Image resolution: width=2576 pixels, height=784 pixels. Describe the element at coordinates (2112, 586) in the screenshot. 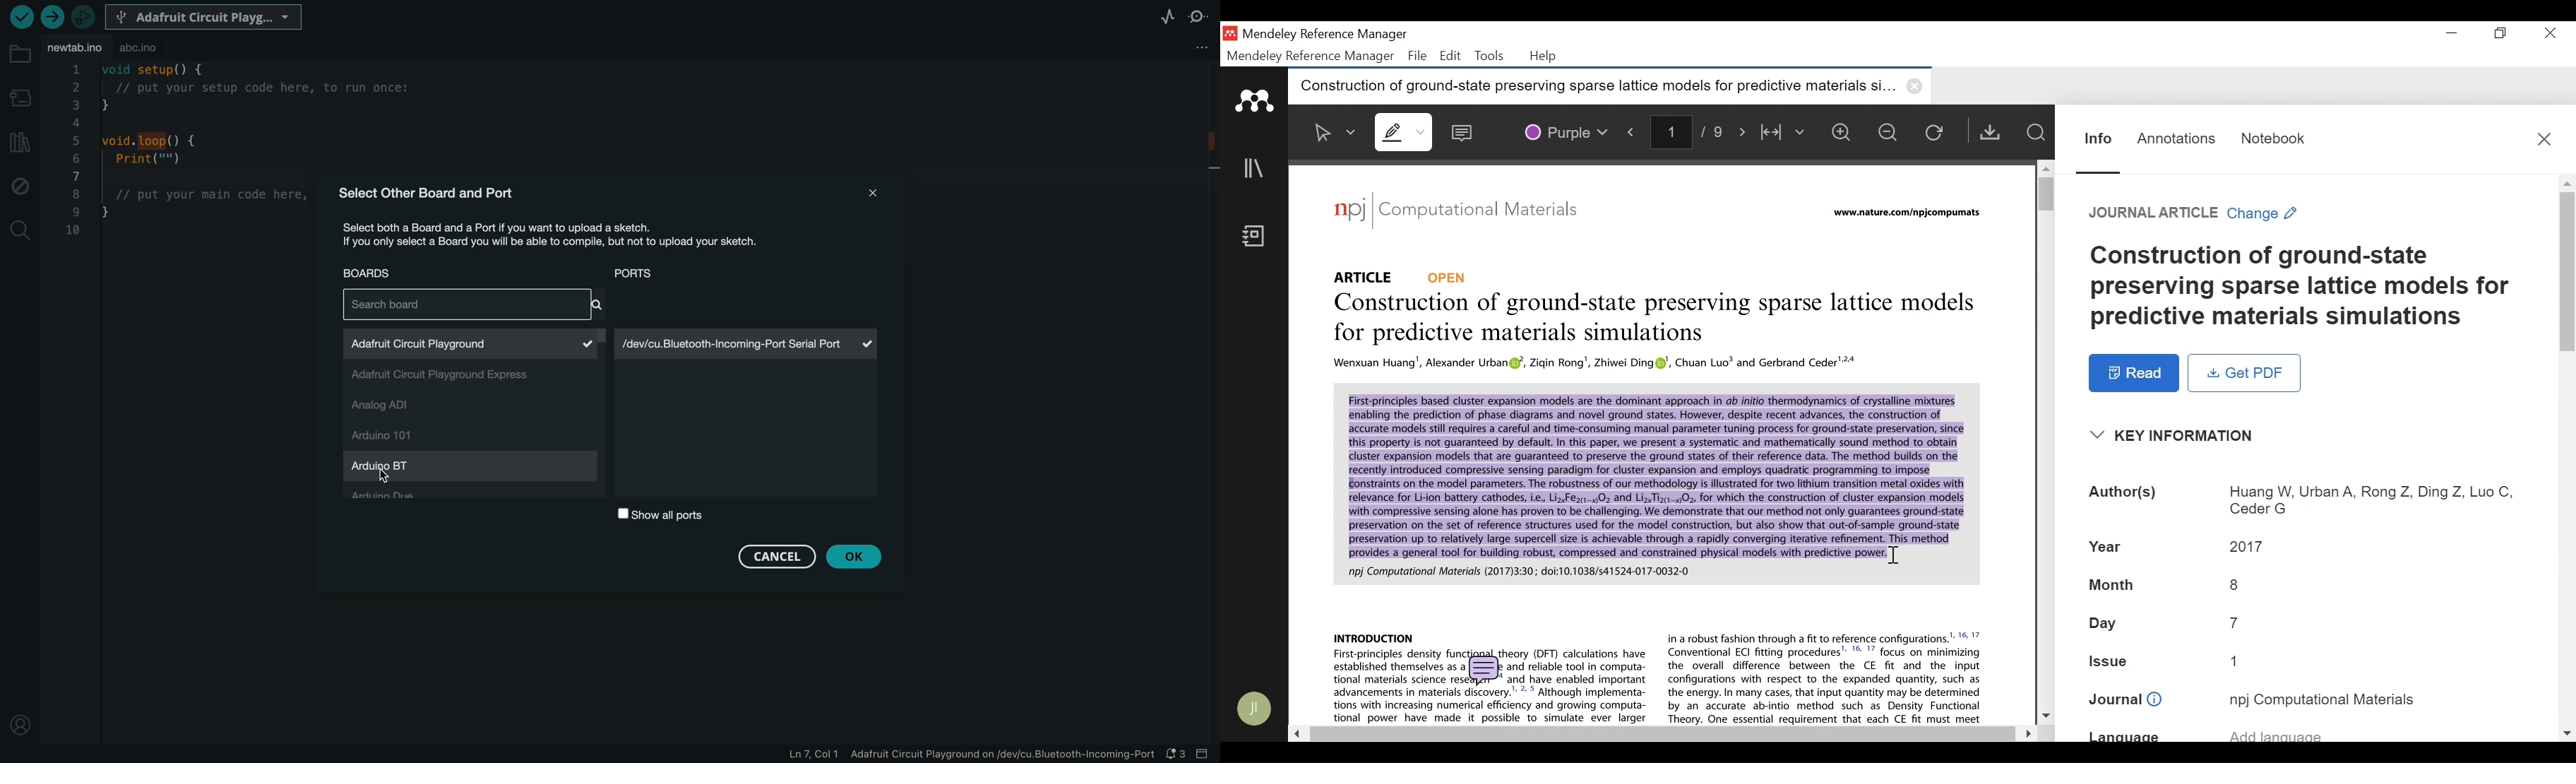

I see `Month` at that location.